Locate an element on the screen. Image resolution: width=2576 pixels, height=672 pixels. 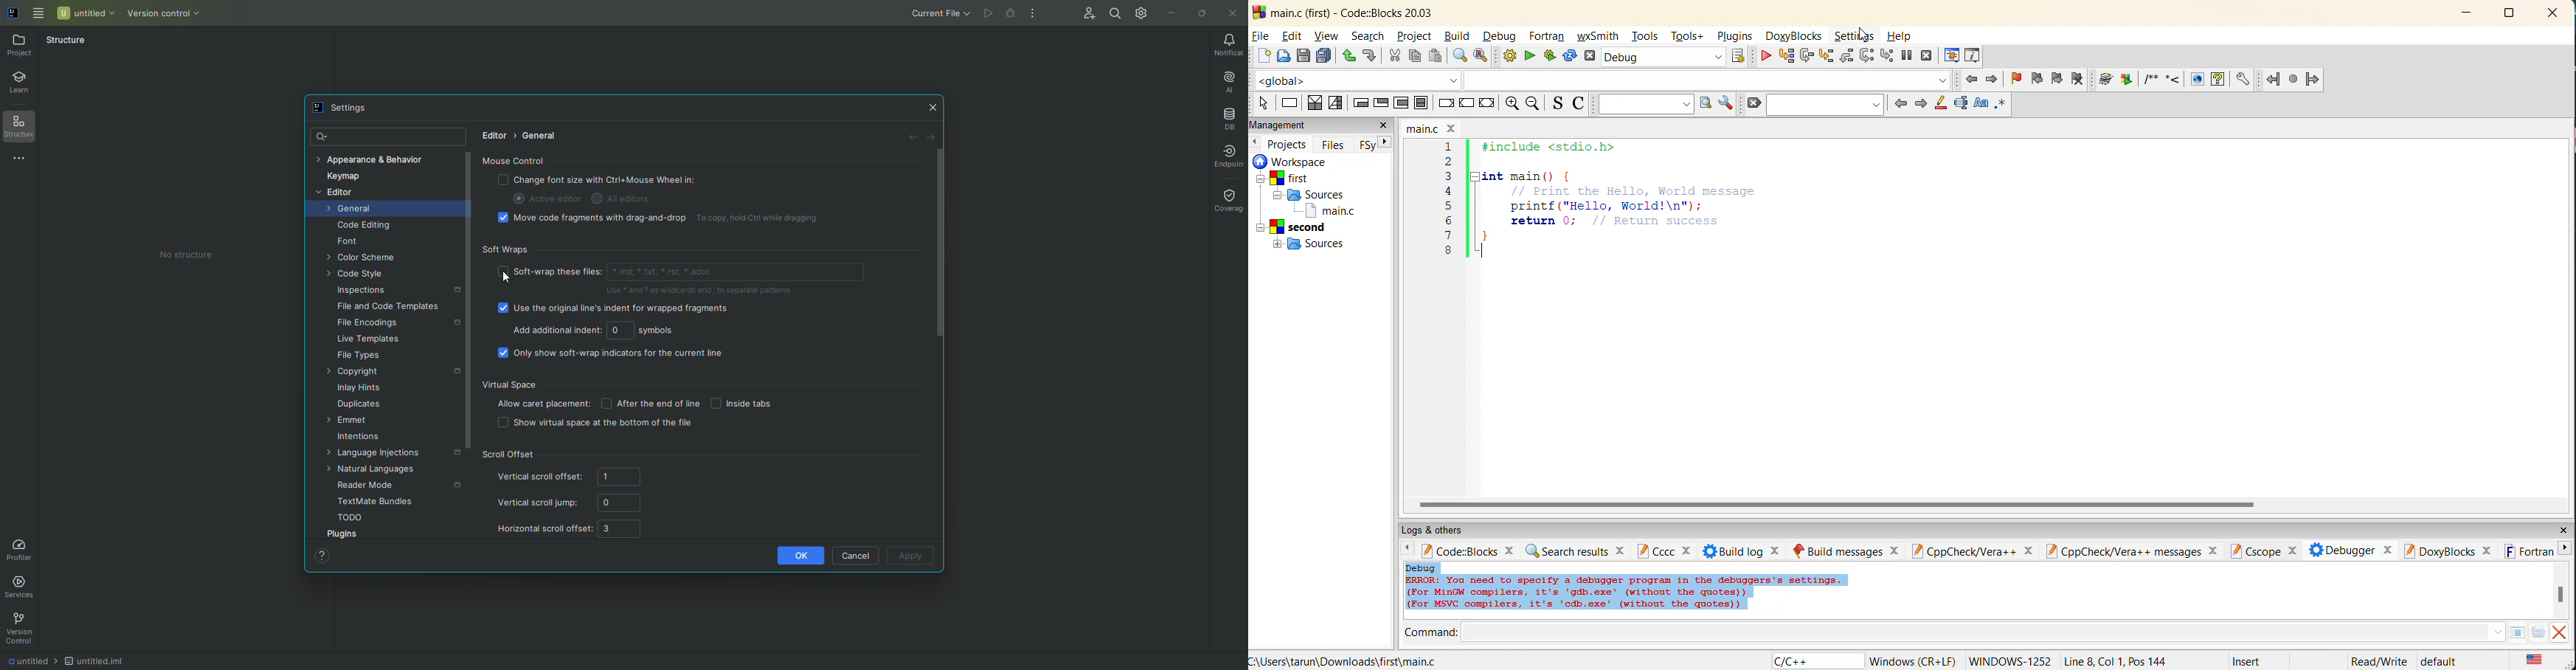
Debug

|ERROR: You need to specify a debugger program in the debuggers's settings.
(For MinGW compilers, it's 'gdb.exe' (without the quotes))

(For MSVC compilers, it's 'odb.exe' (without the quotes)) is located at coordinates (1626, 587).